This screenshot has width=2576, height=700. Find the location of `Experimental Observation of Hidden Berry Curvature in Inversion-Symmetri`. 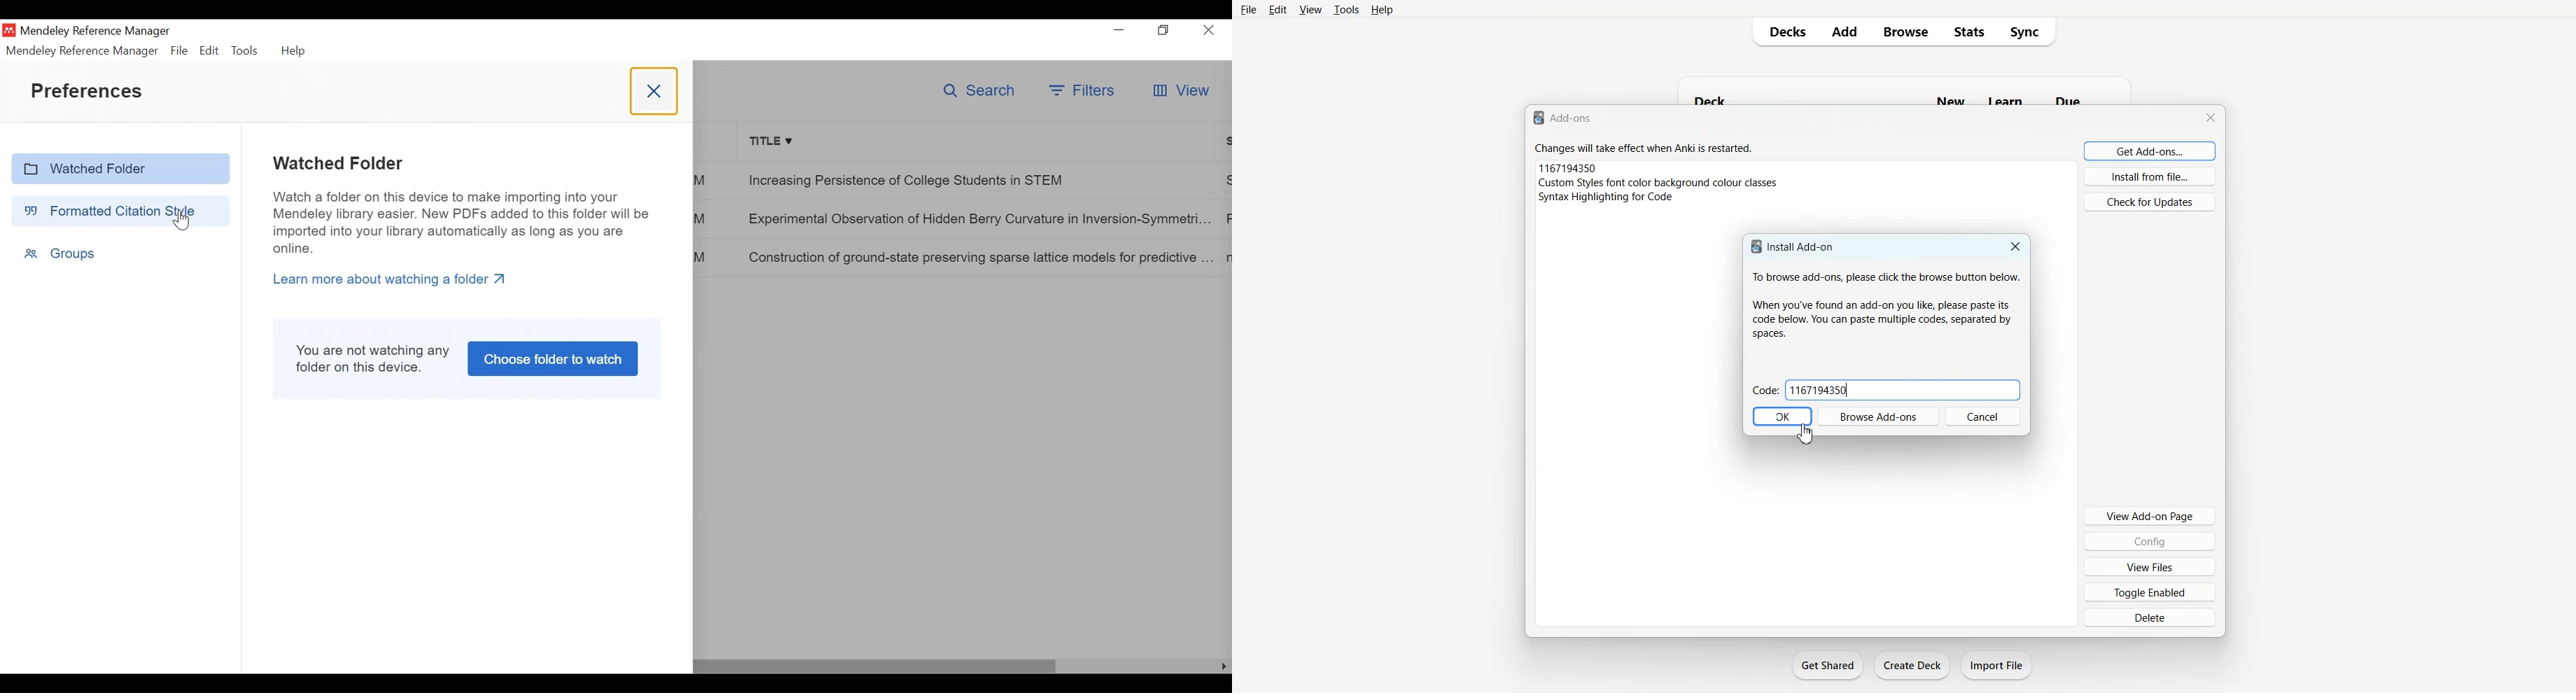

Experimental Observation of Hidden Berry Curvature in Inversion-Symmetri is located at coordinates (977, 220).